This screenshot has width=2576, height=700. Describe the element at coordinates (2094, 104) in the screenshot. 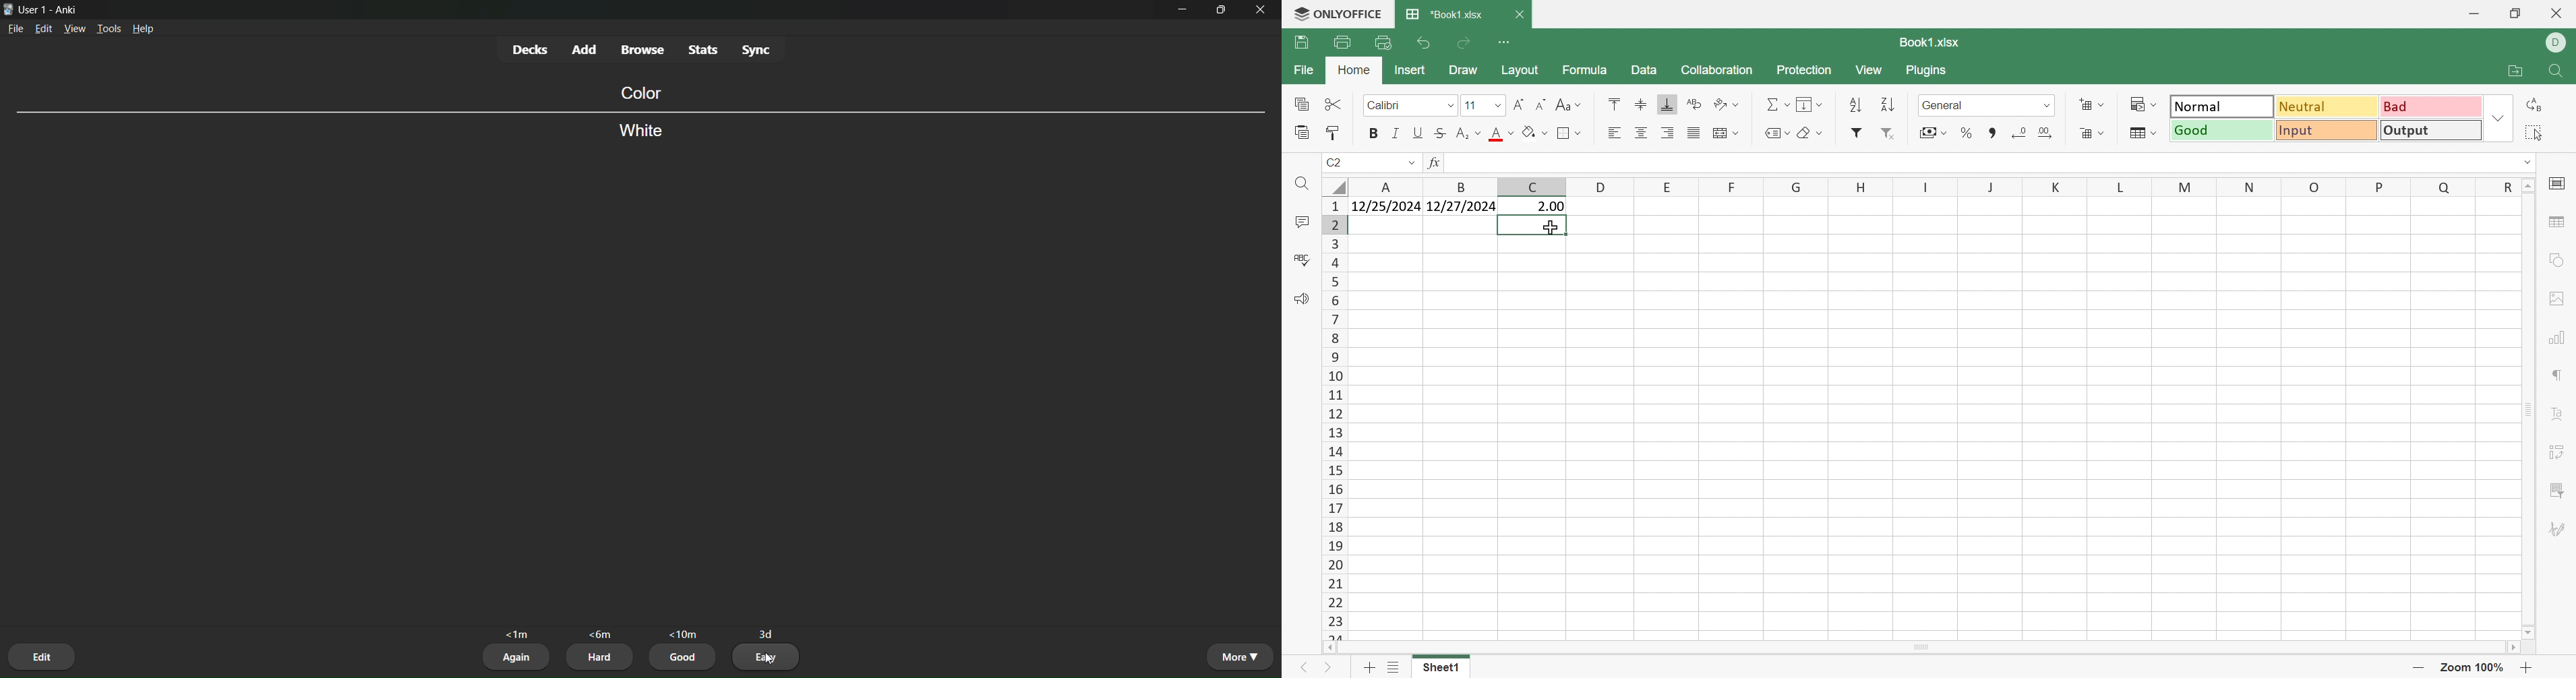

I see `Insert cells` at that location.